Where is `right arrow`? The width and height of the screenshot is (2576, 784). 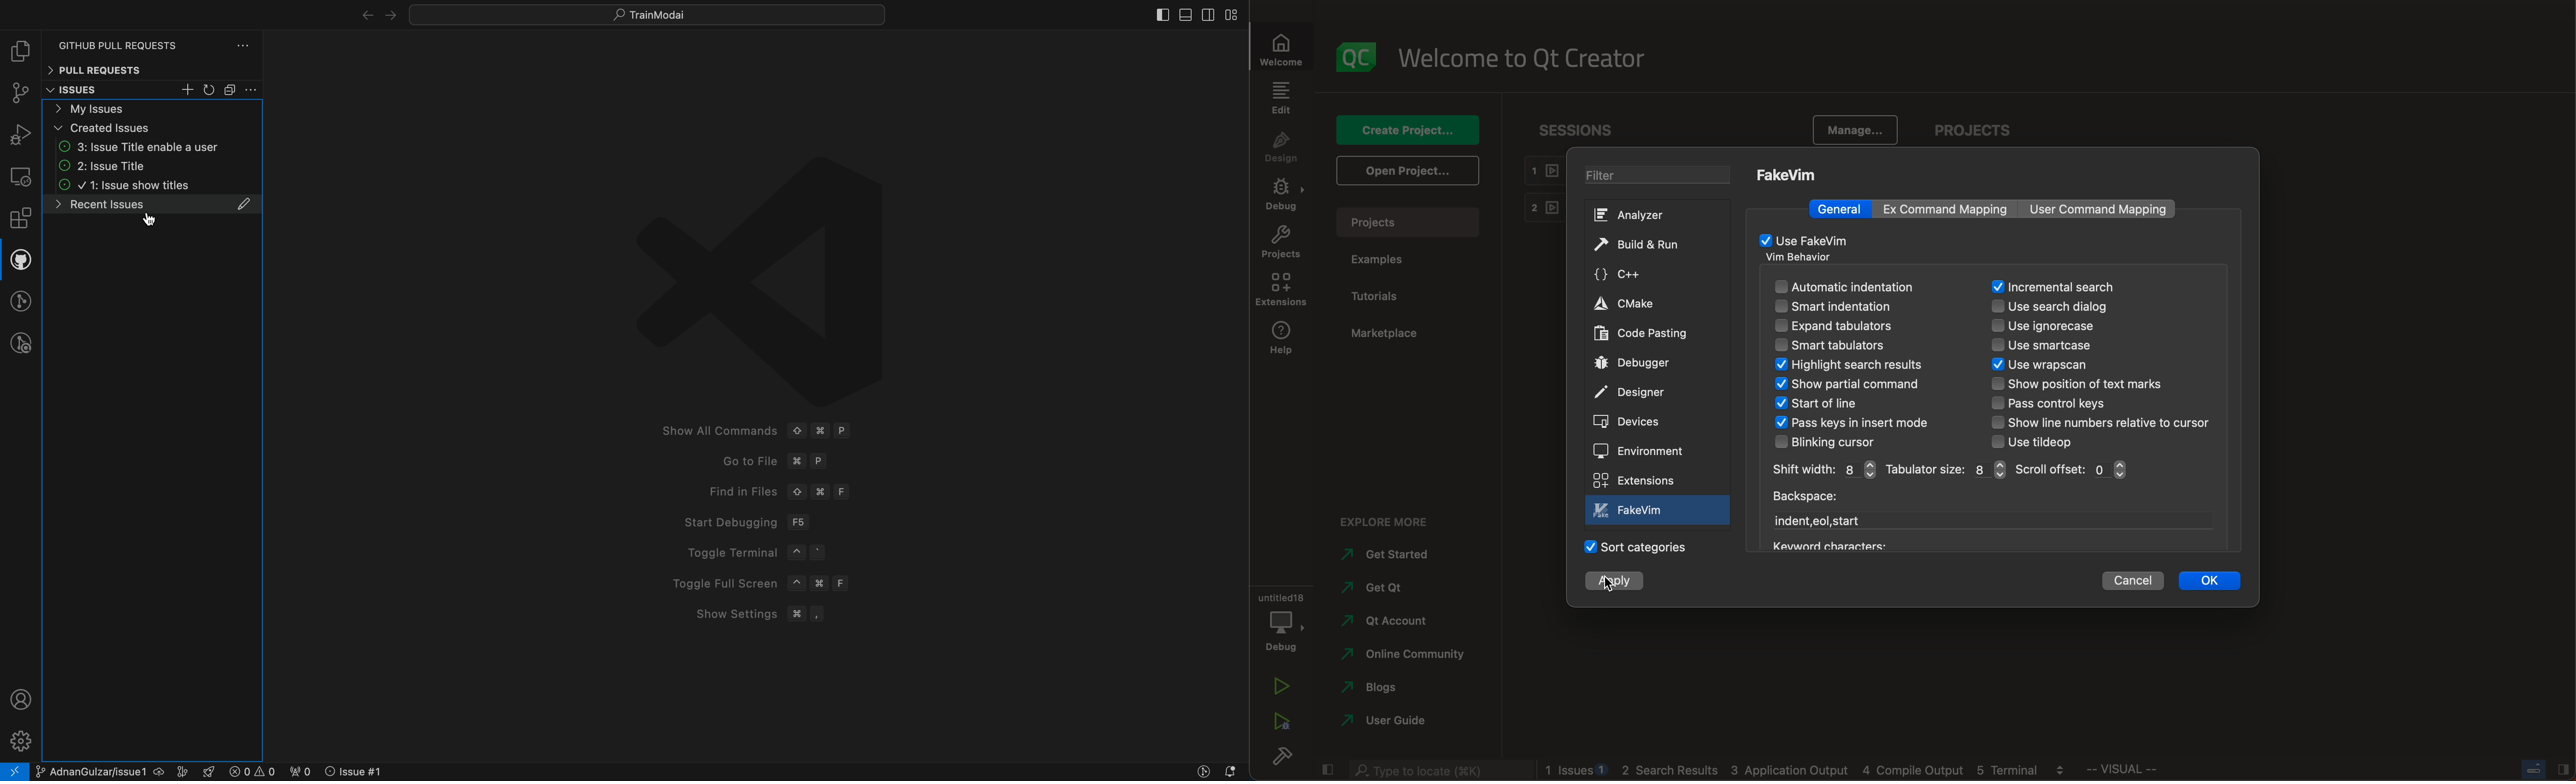
right arrow is located at coordinates (362, 14).